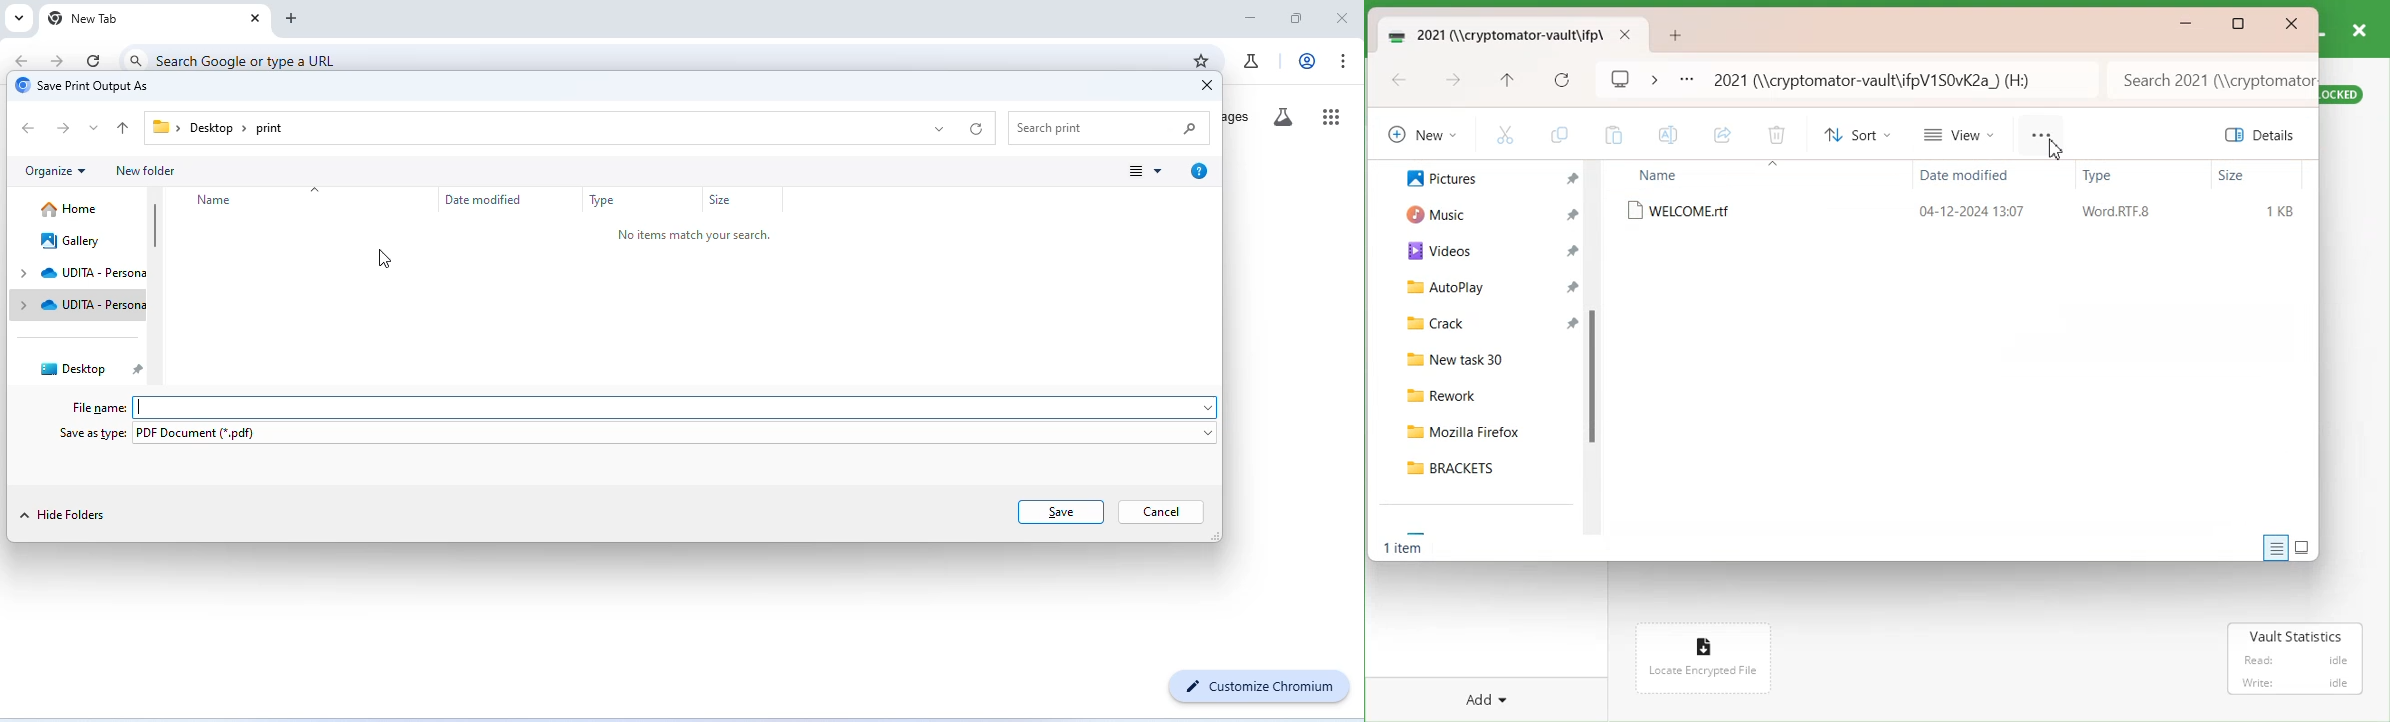  I want to click on save as type, so click(90, 435).